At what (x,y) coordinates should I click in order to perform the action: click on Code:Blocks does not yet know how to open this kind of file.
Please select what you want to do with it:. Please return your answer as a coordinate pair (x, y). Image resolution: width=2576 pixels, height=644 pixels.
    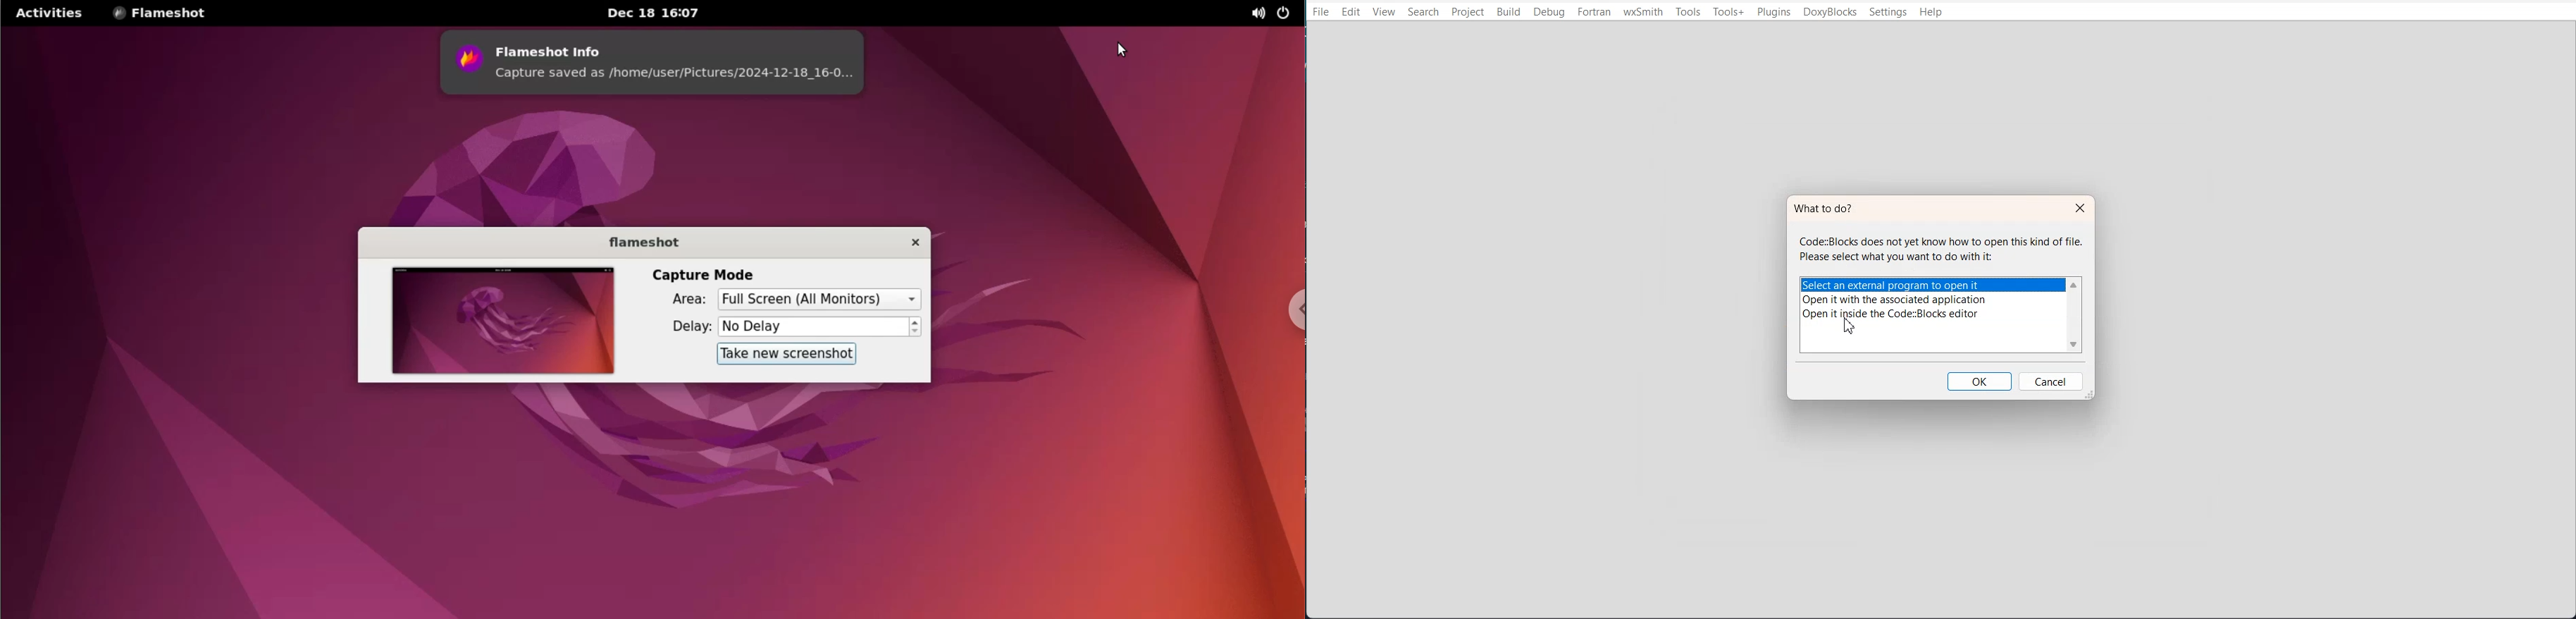
    Looking at the image, I should click on (1938, 250).